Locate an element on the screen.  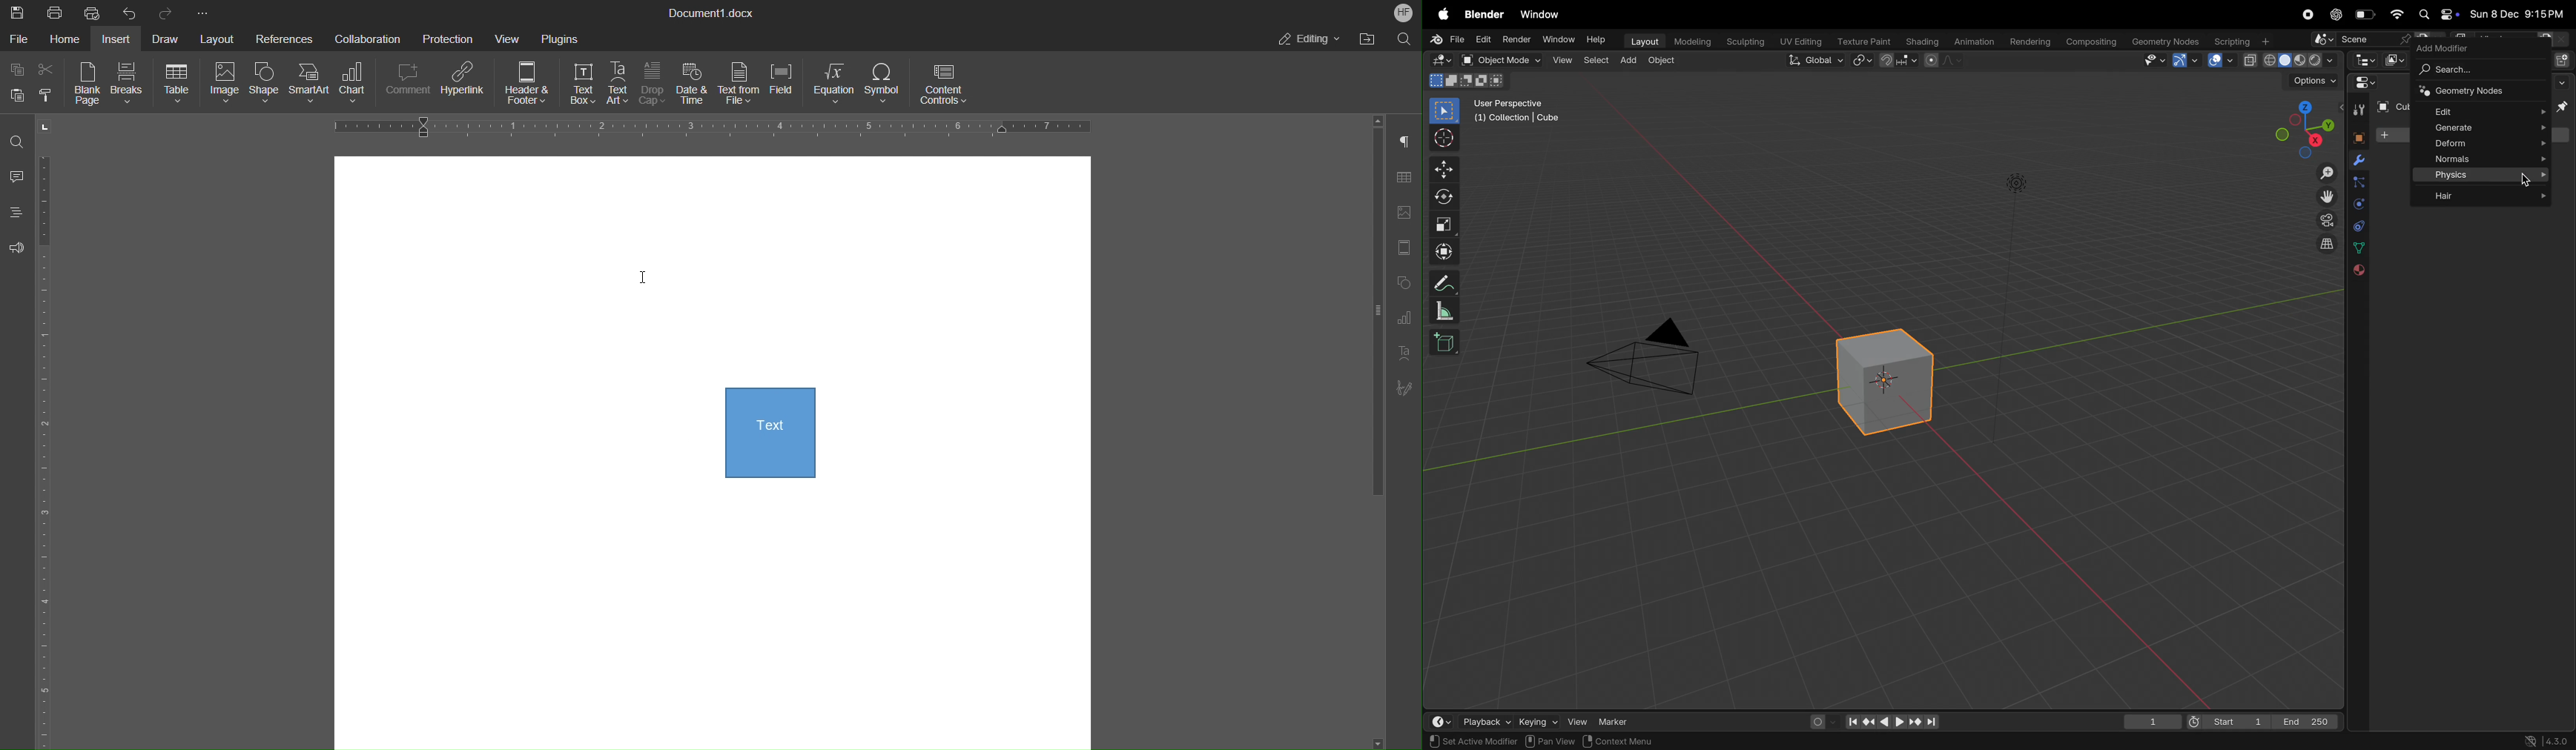
Quick Print is located at coordinates (93, 13).